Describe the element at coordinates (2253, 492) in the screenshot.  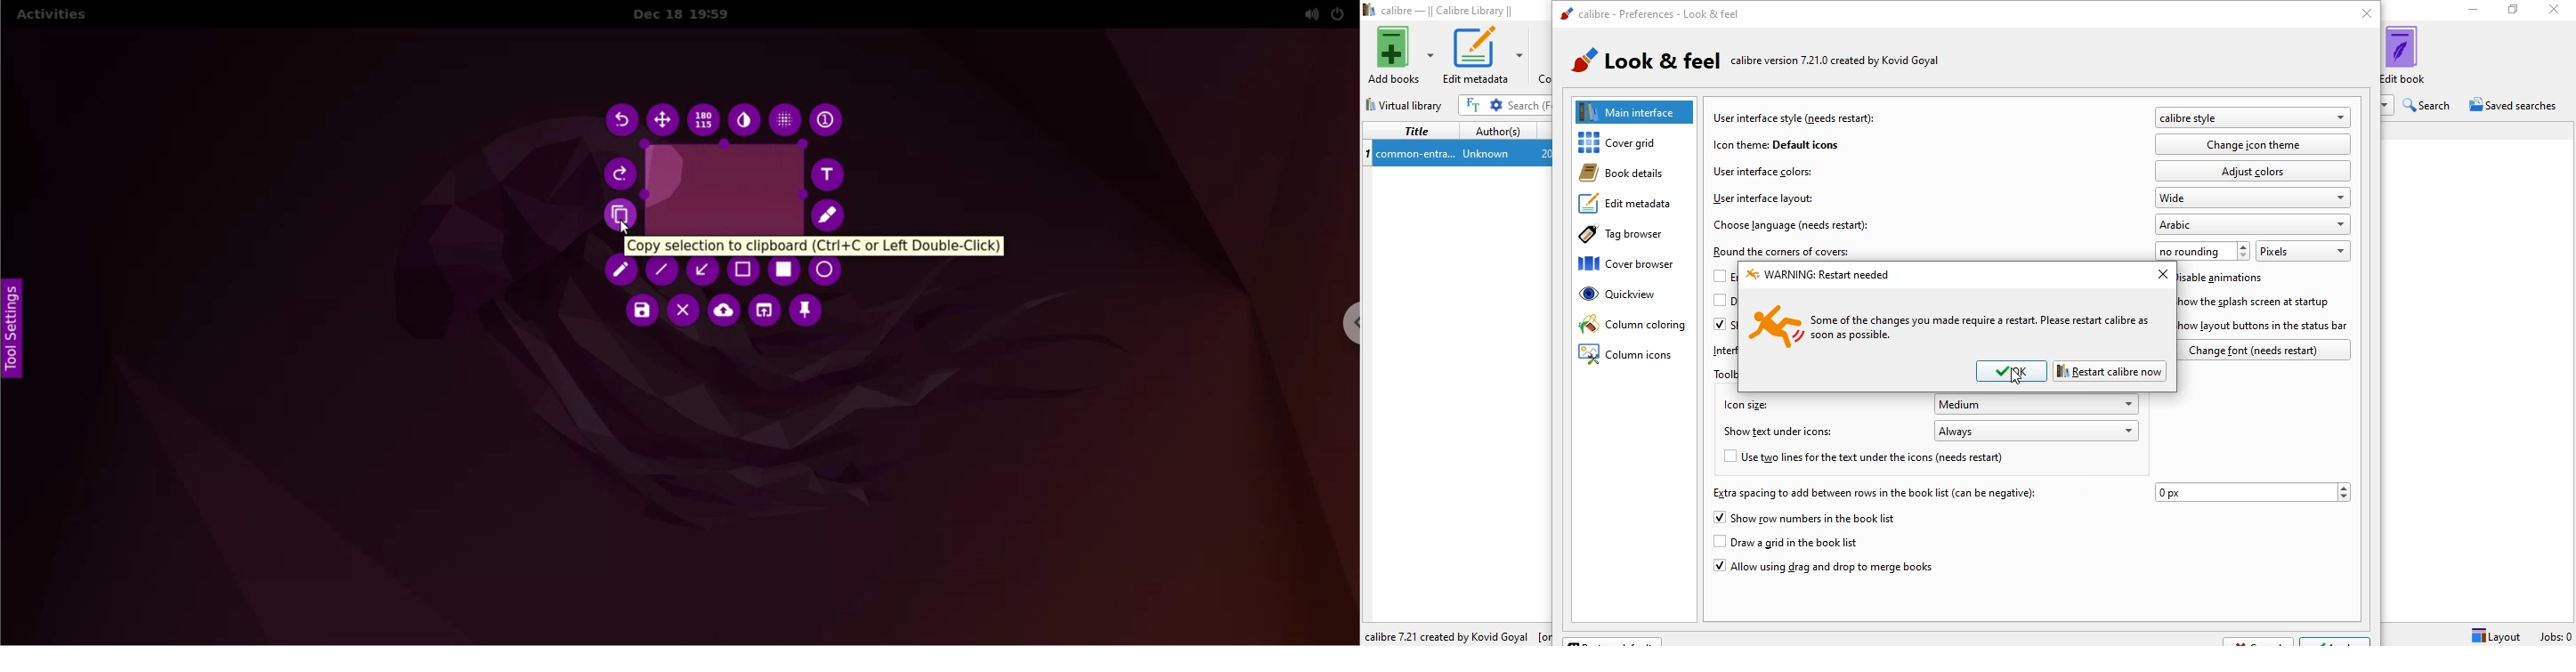
I see `0px` at that location.